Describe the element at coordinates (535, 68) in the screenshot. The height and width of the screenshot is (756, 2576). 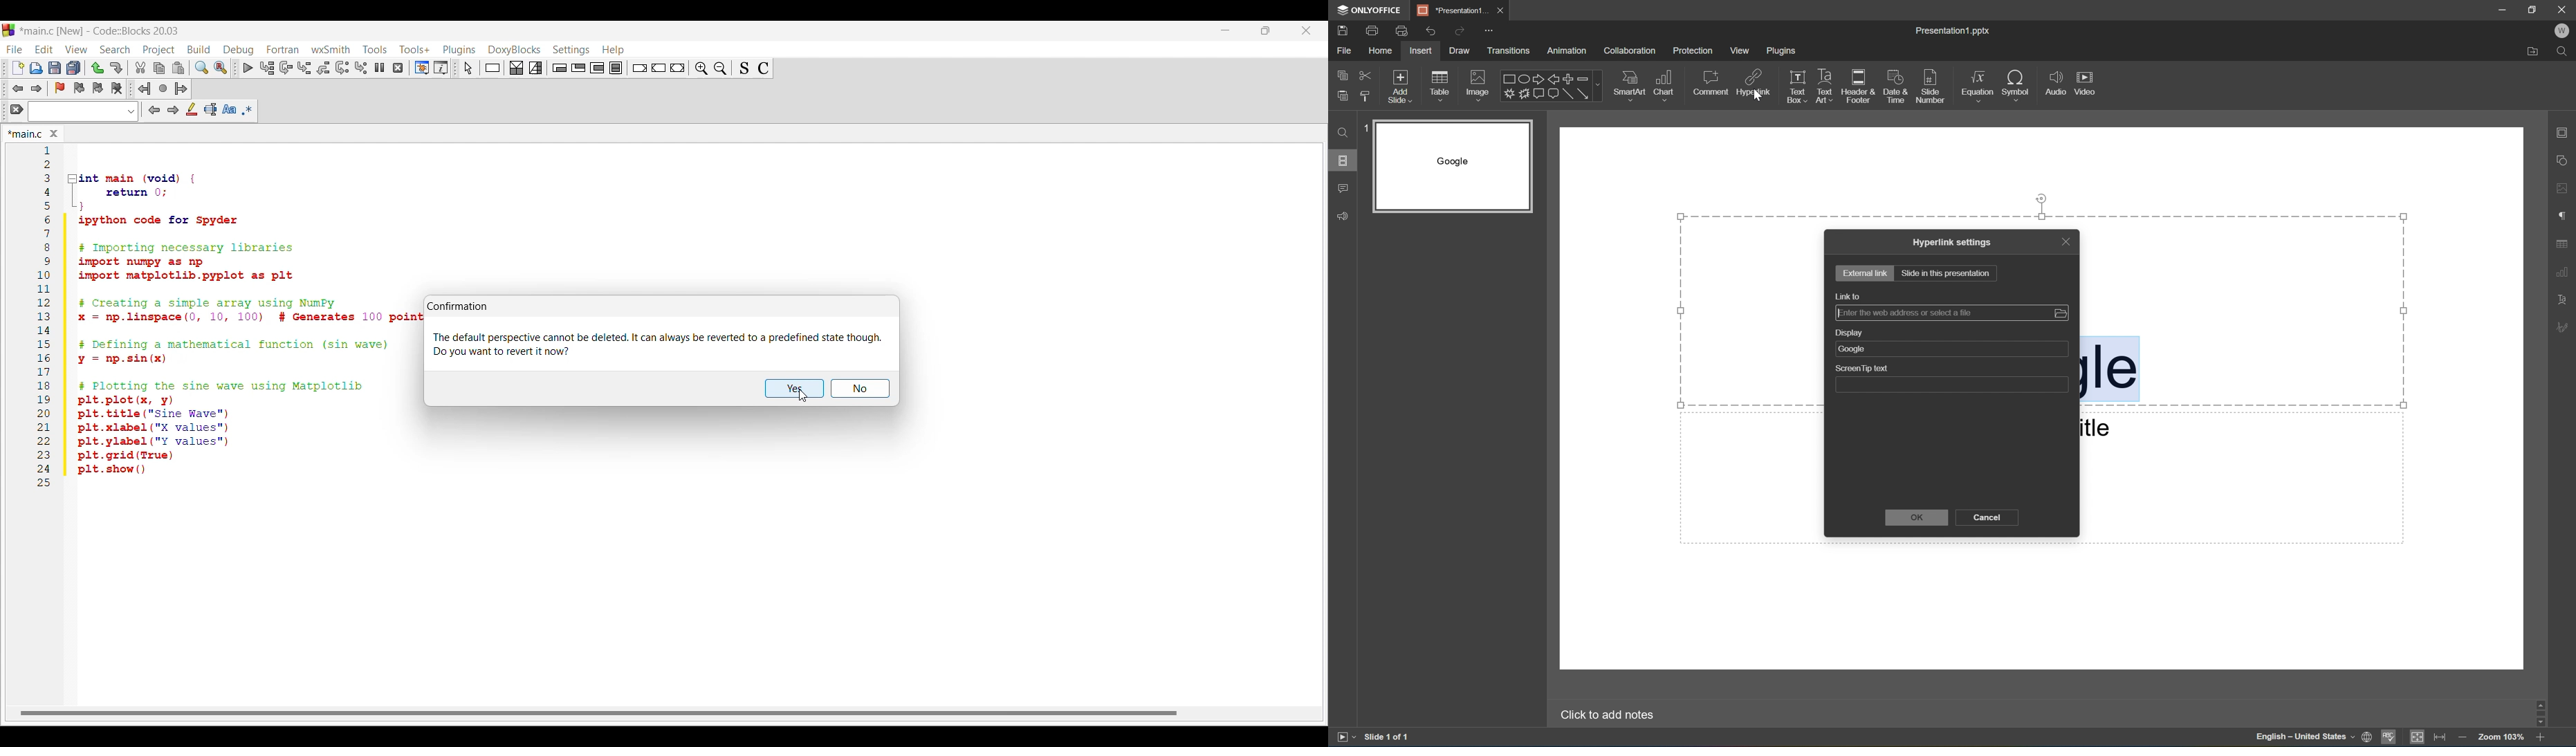
I see `Selection` at that location.